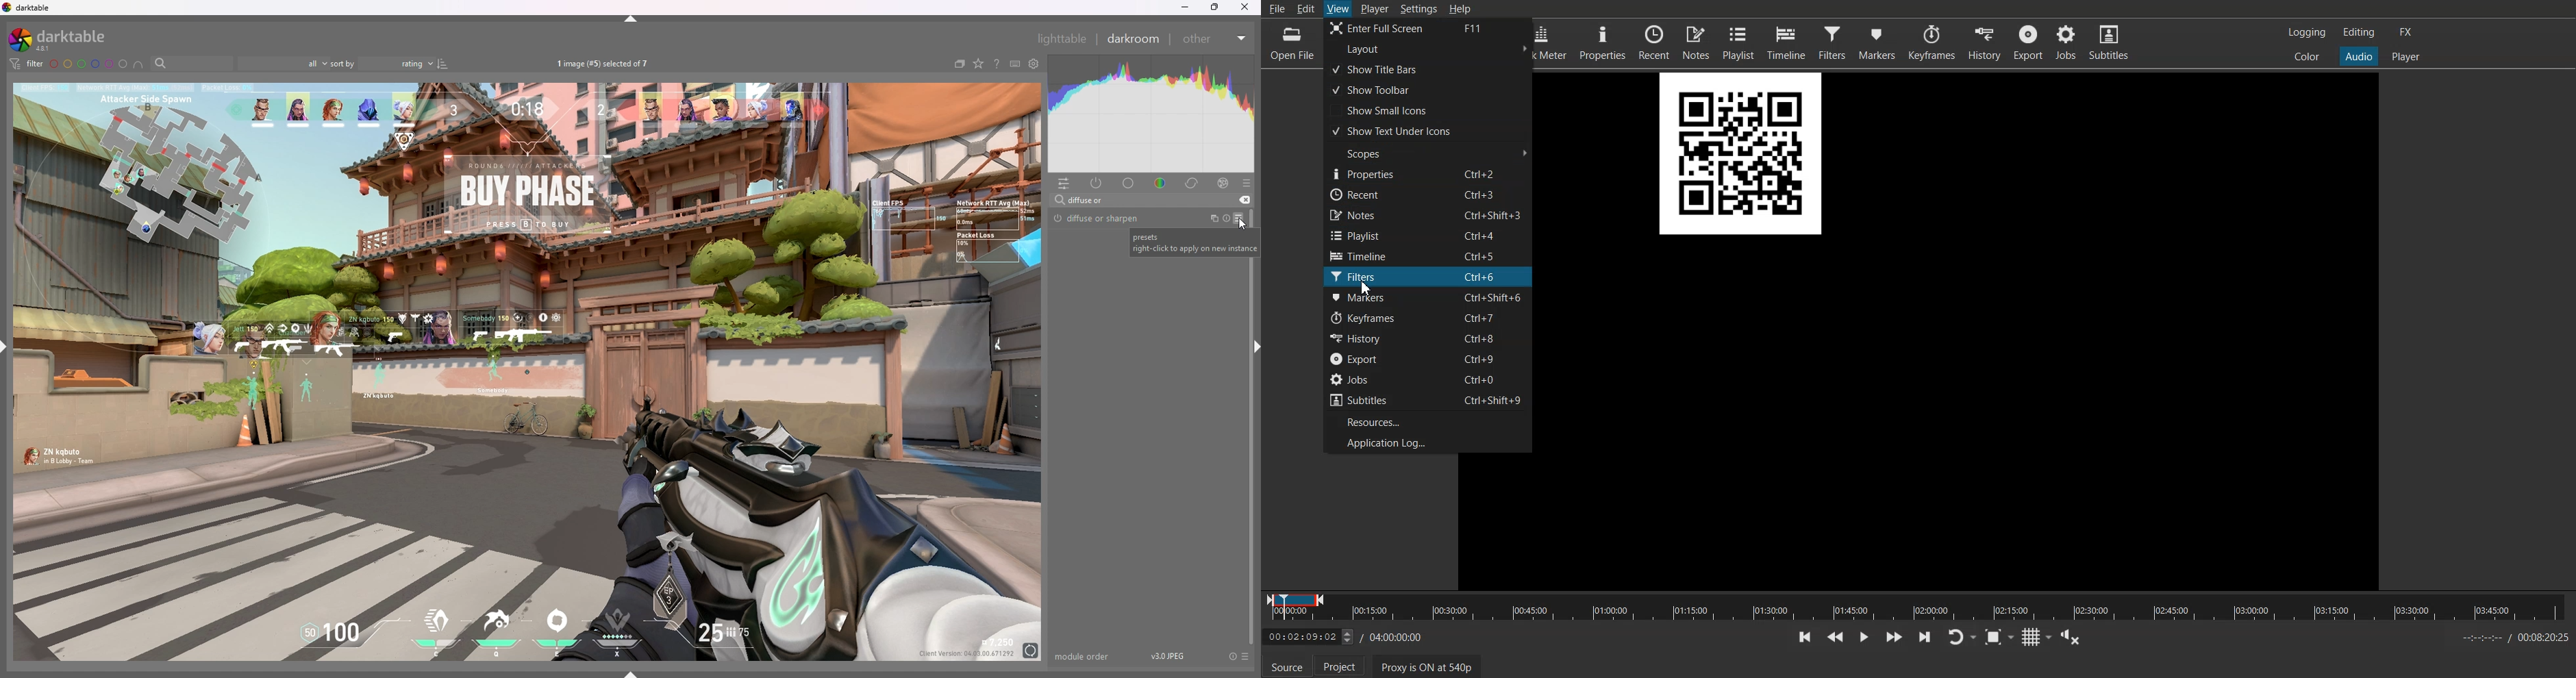 Image resolution: width=2576 pixels, height=700 pixels. Describe the element at coordinates (29, 8) in the screenshot. I see `darktable` at that location.